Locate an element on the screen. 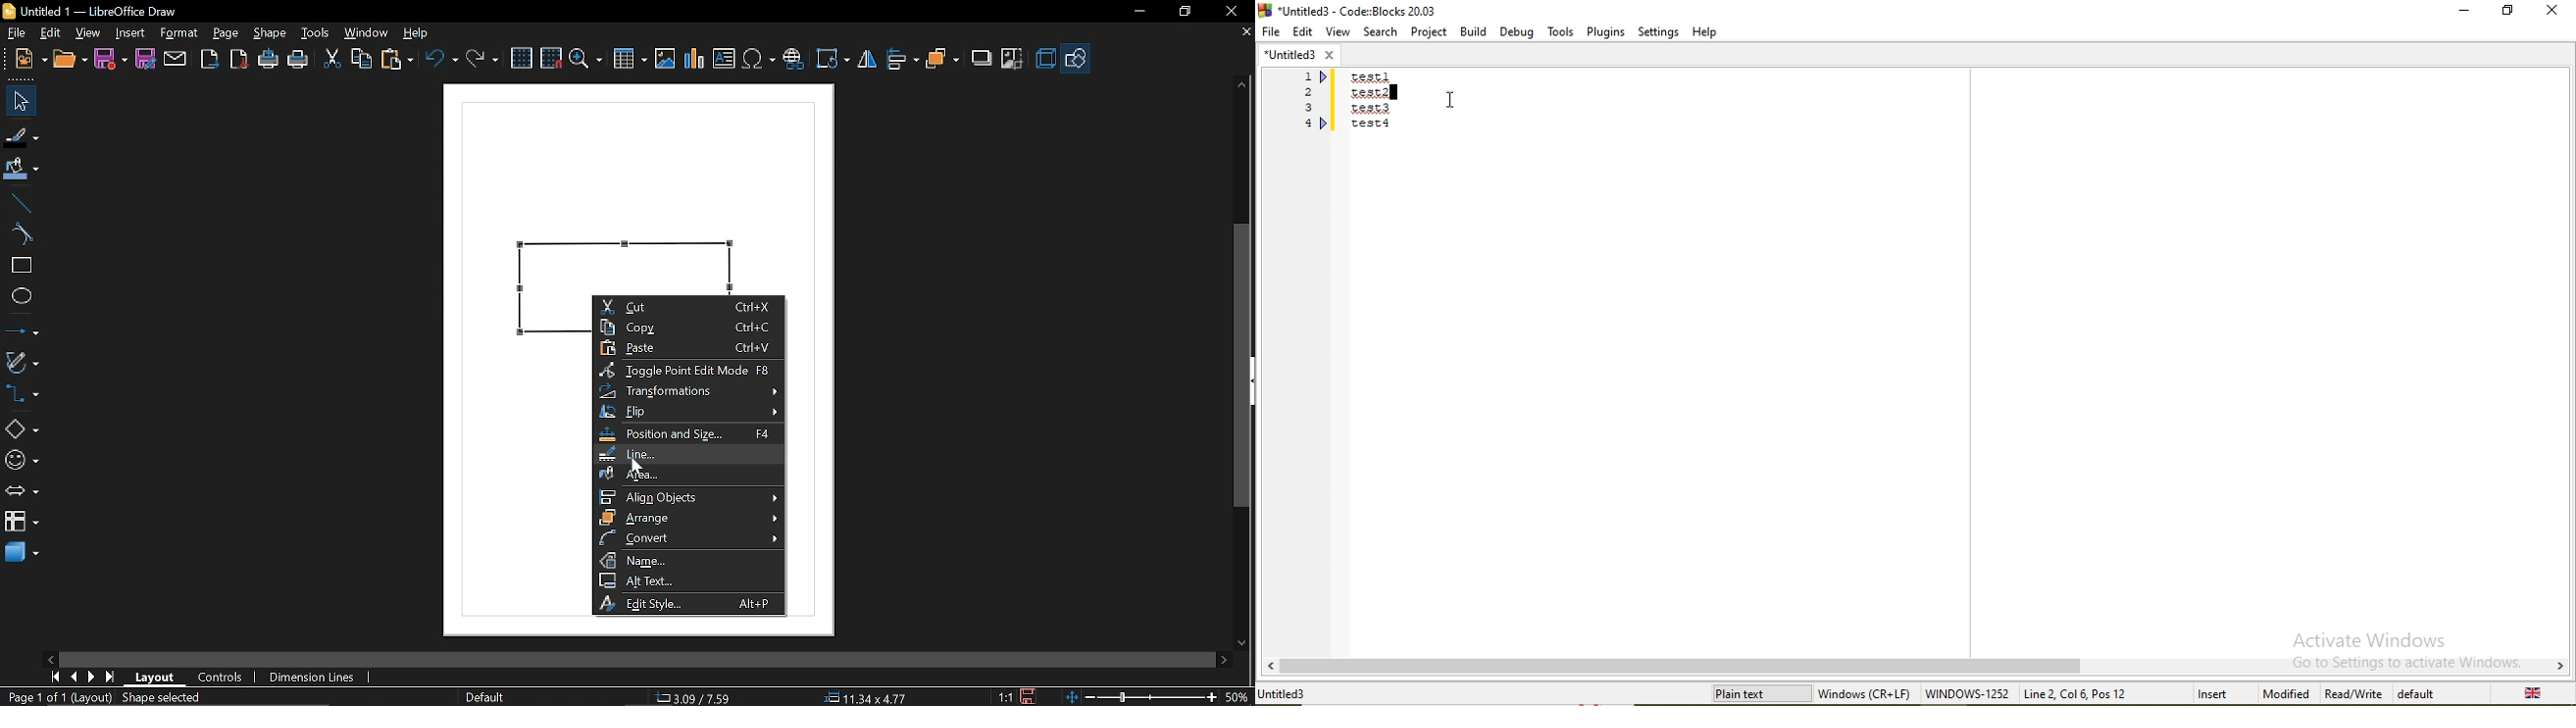 The height and width of the screenshot is (728, 2576). rectangle is located at coordinates (20, 266).